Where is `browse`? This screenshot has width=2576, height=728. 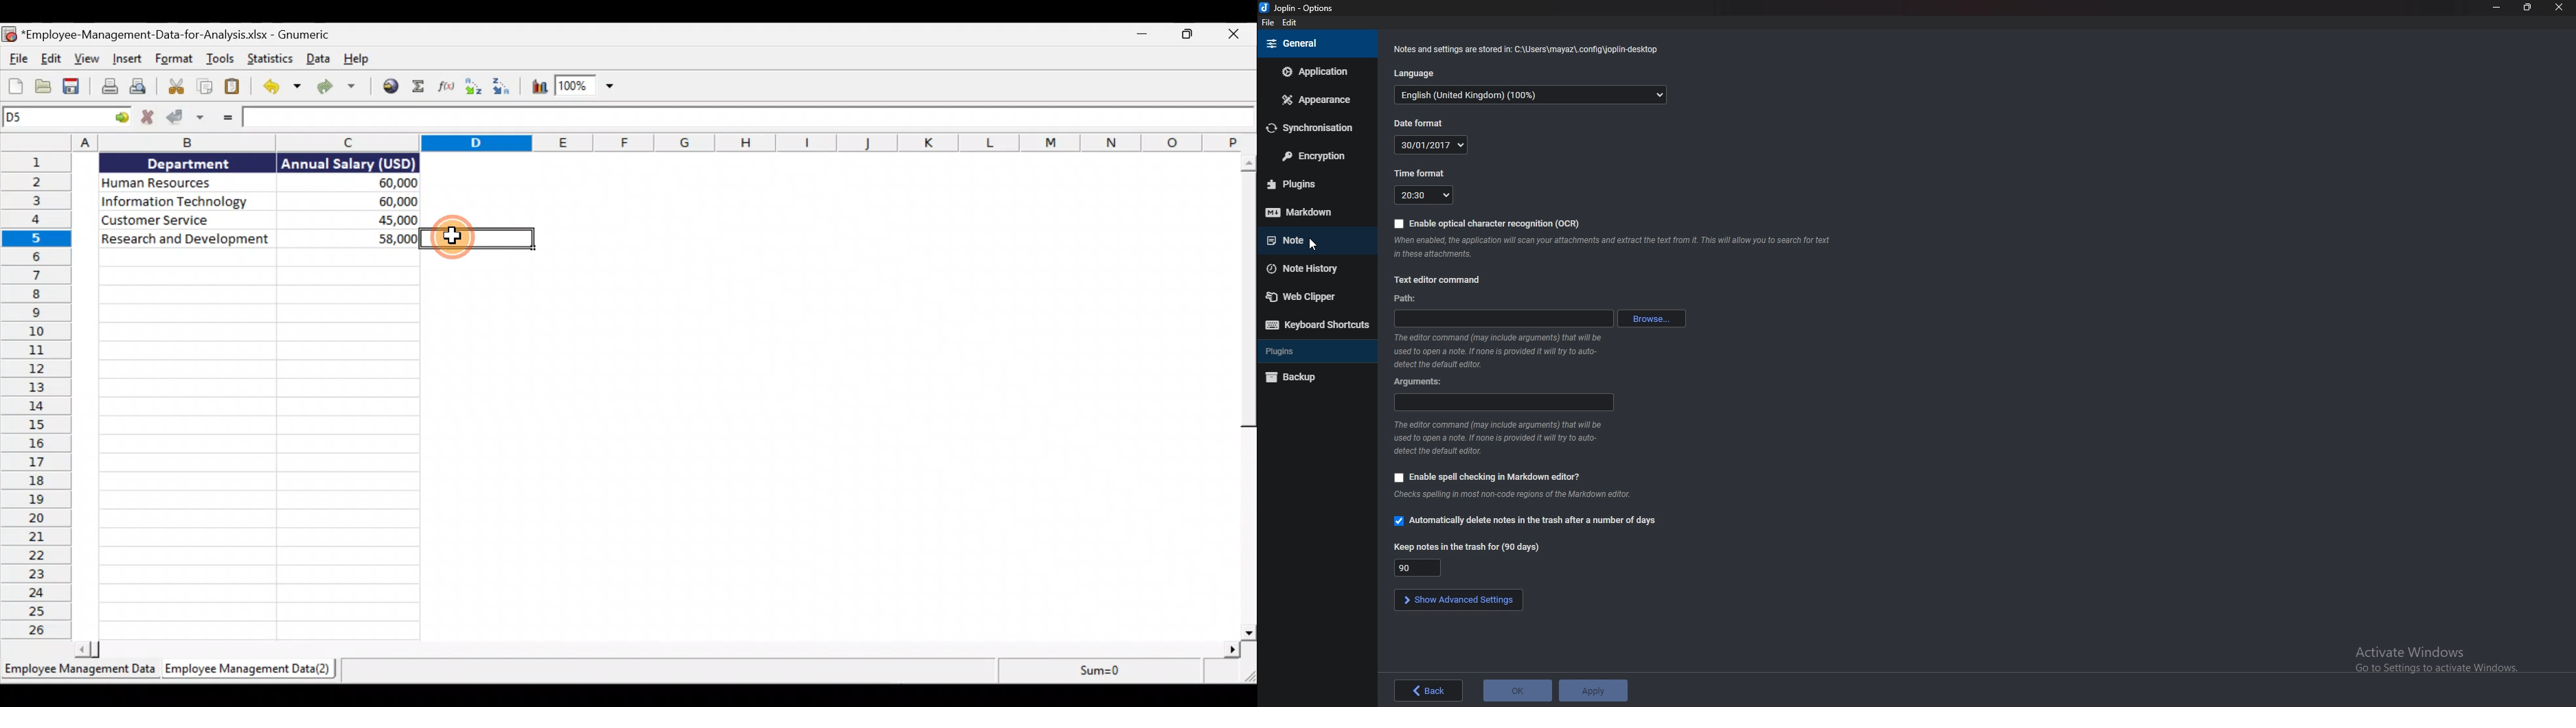 browse is located at coordinates (1653, 318).